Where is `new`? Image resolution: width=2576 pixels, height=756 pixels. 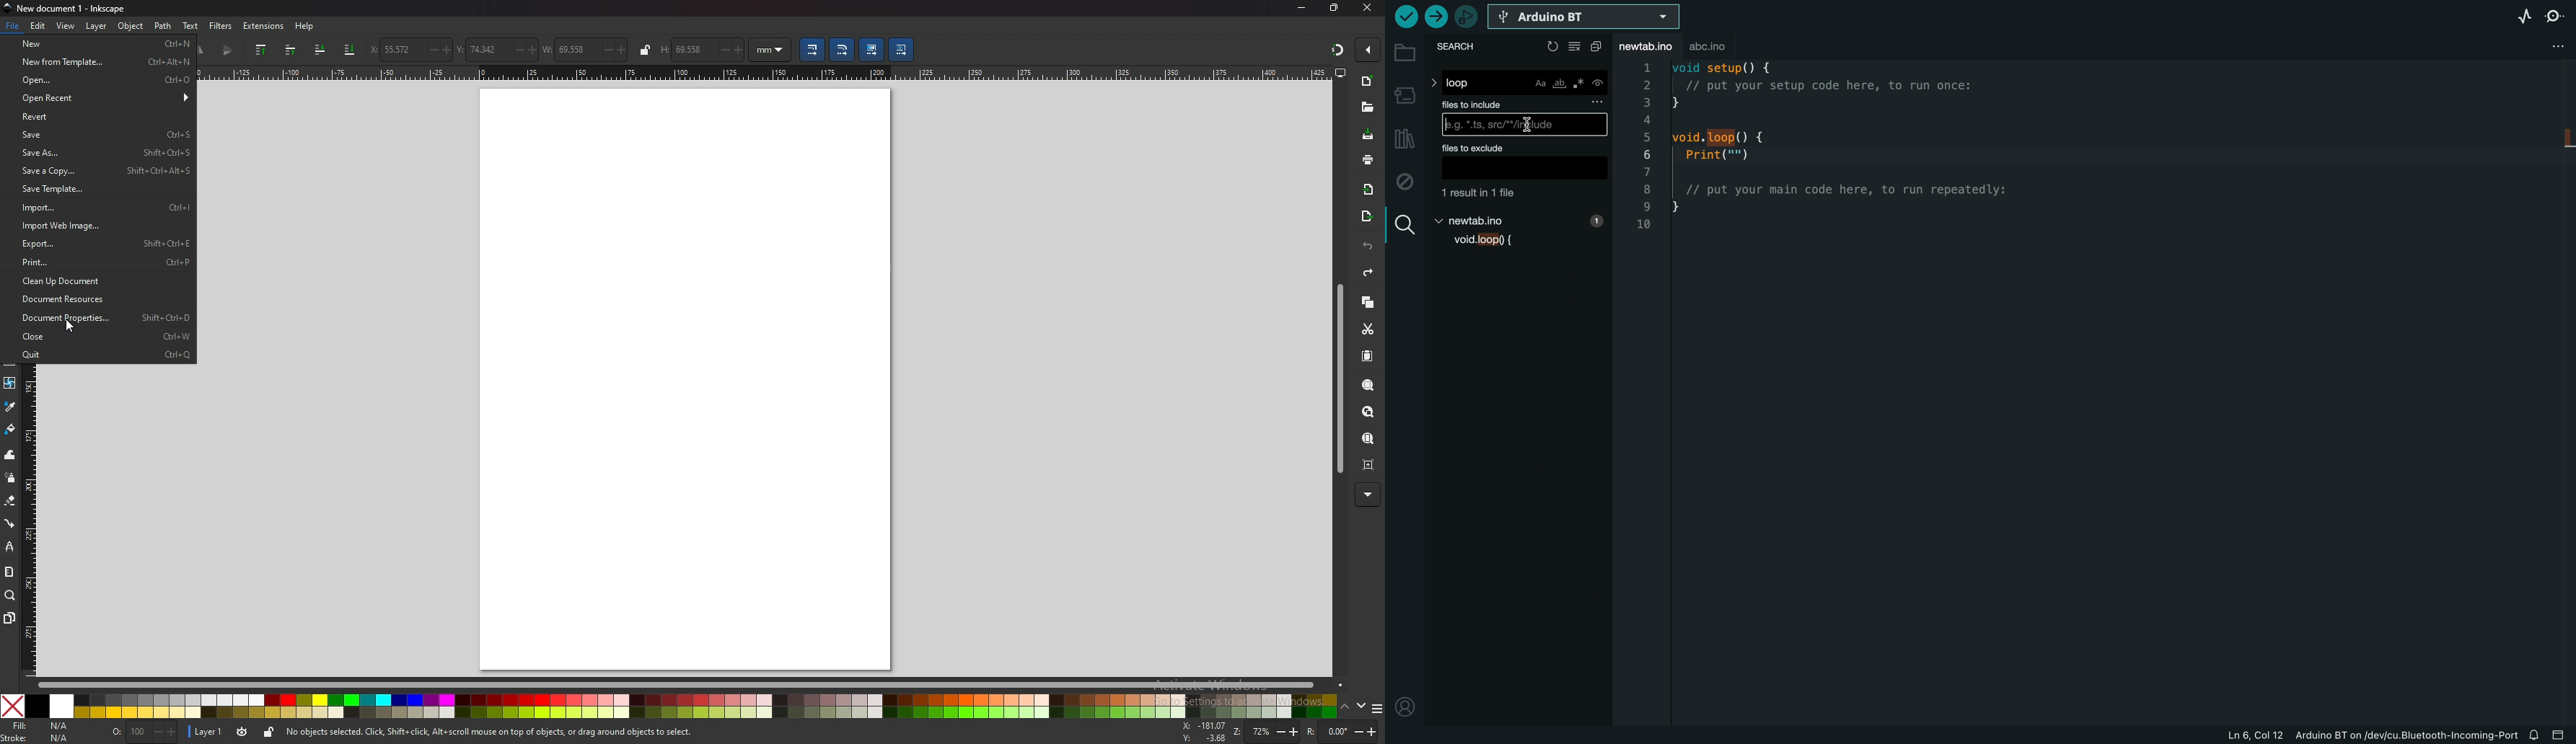
new is located at coordinates (1368, 81).